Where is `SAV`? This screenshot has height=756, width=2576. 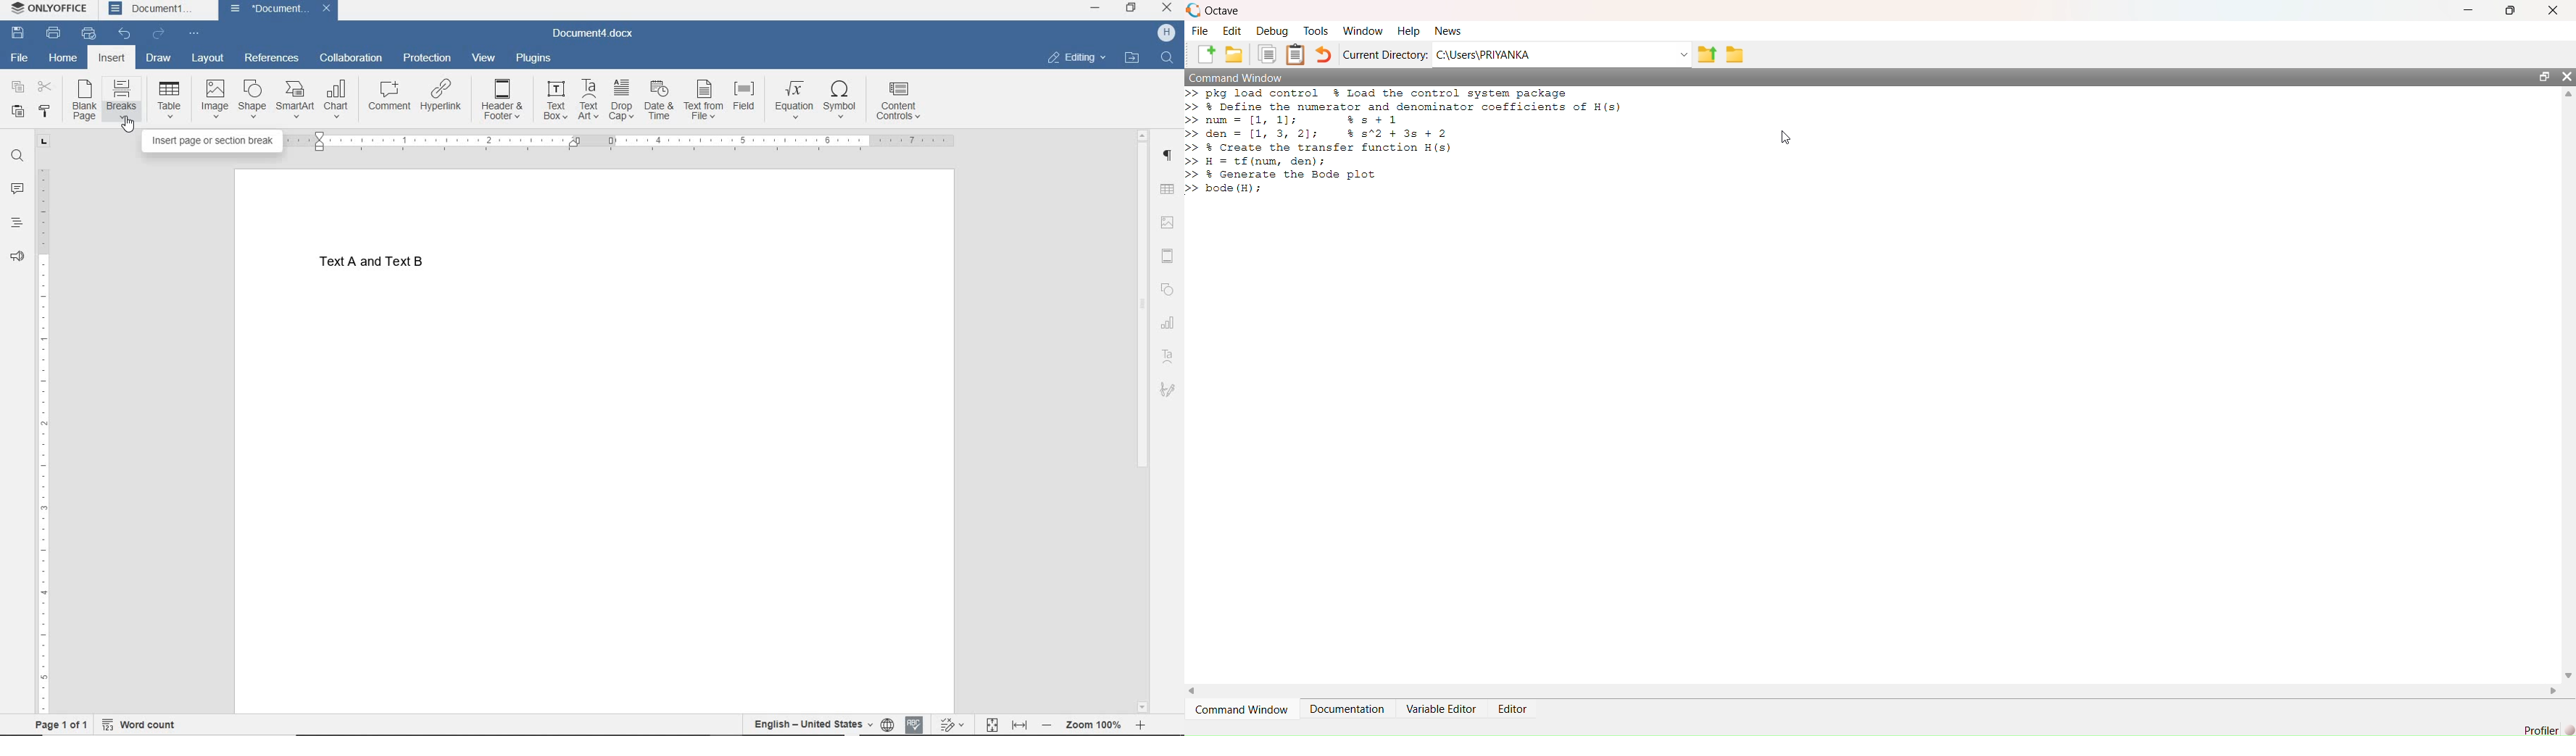
SAV is located at coordinates (16, 34).